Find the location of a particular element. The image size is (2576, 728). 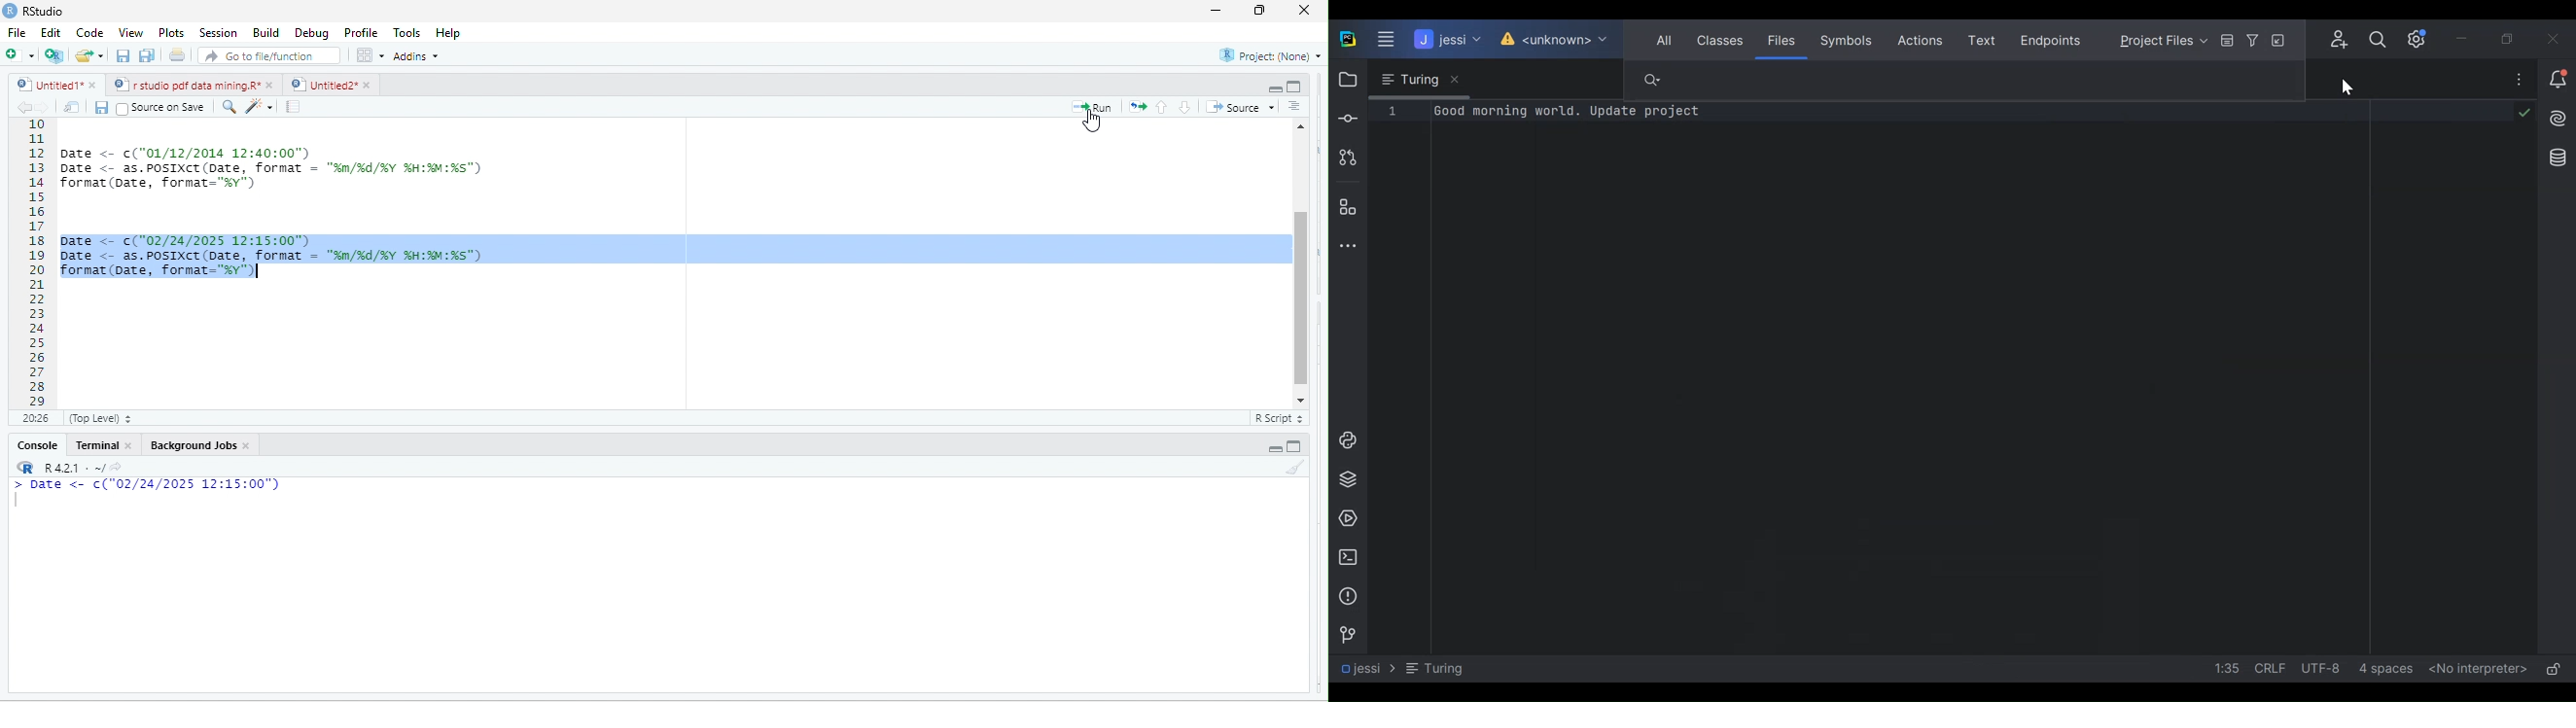

 Untitled1 is located at coordinates (45, 85).